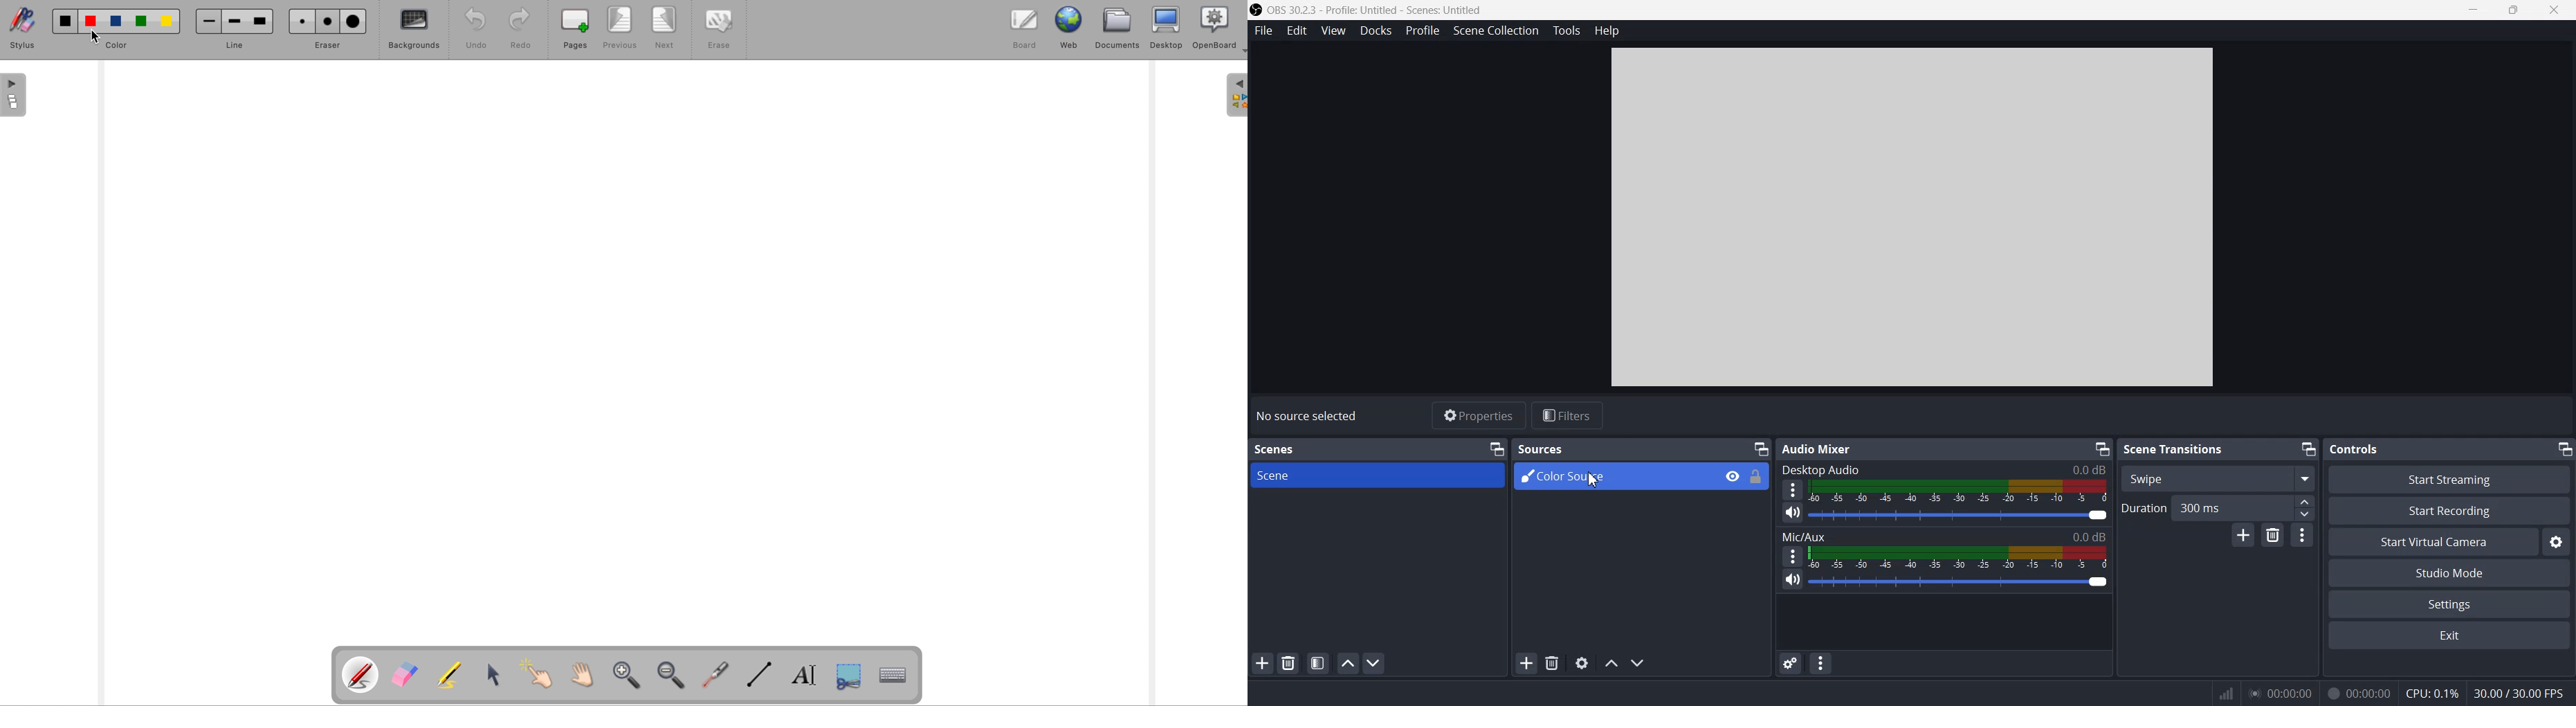 The image size is (2576, 728). Describe the element at coordinates (1822, 663) in the screenshot. I see `Audio mixer menu` at that location.